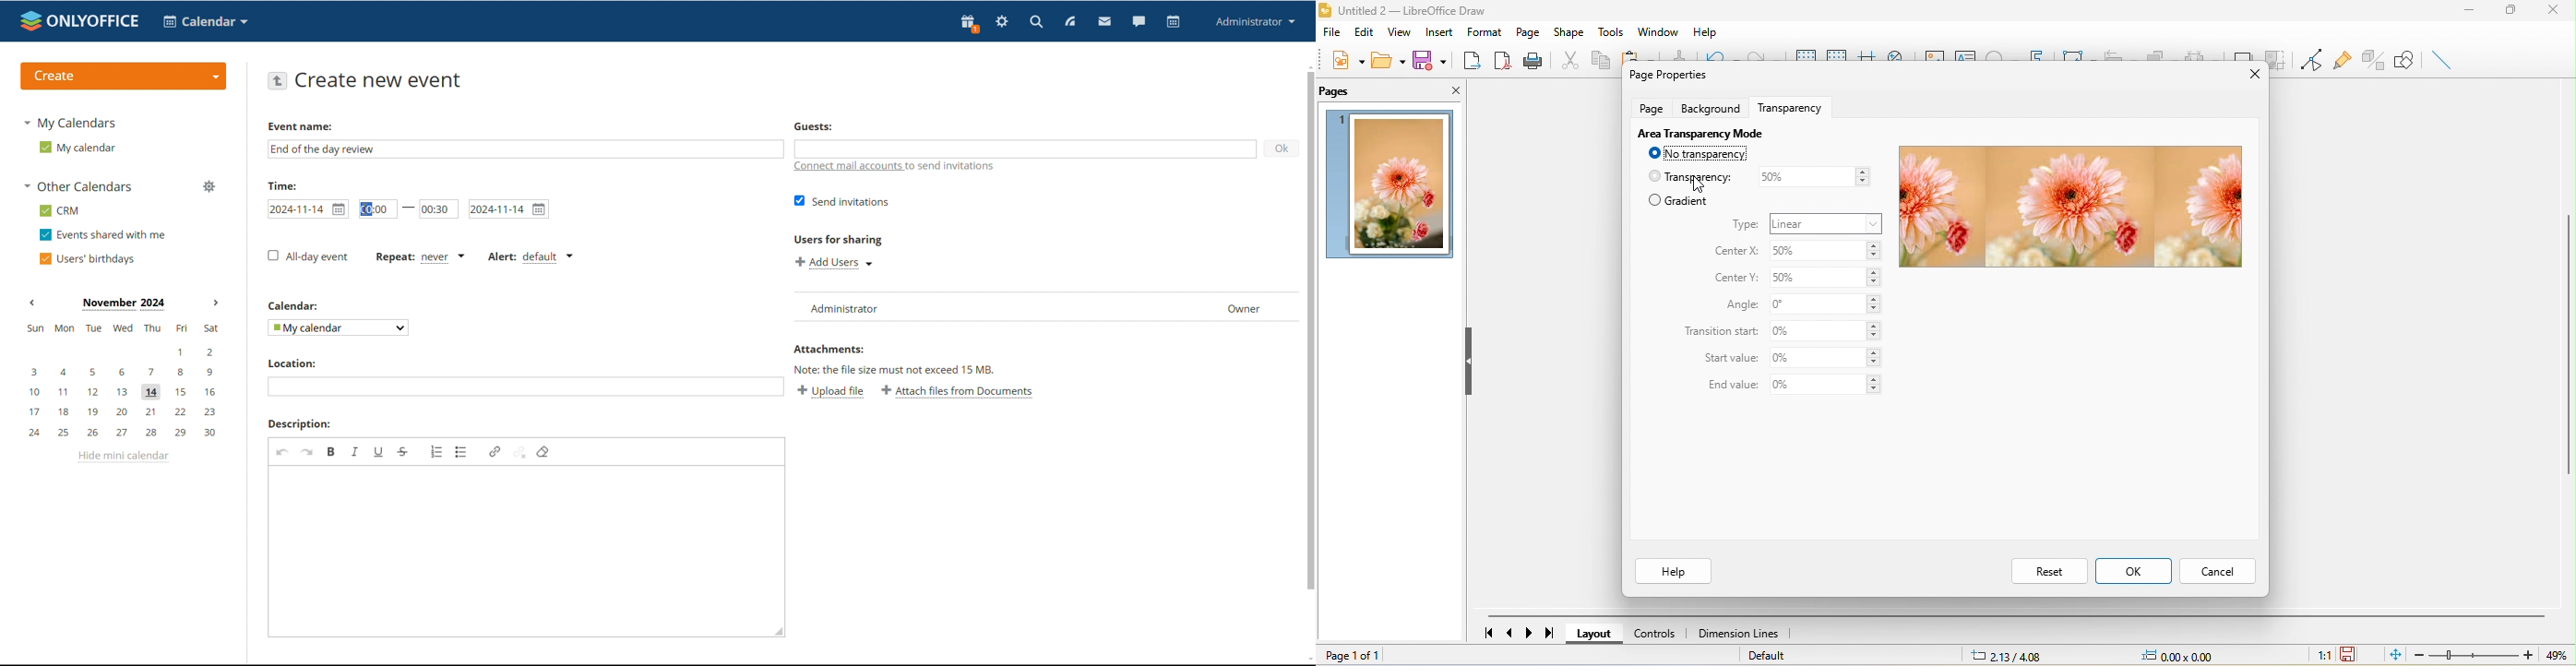 The width and height of the screenshot is (2576, 672). Describe the element at coordinates (1738, 305) in the screenshot. I see `angle` at that location.